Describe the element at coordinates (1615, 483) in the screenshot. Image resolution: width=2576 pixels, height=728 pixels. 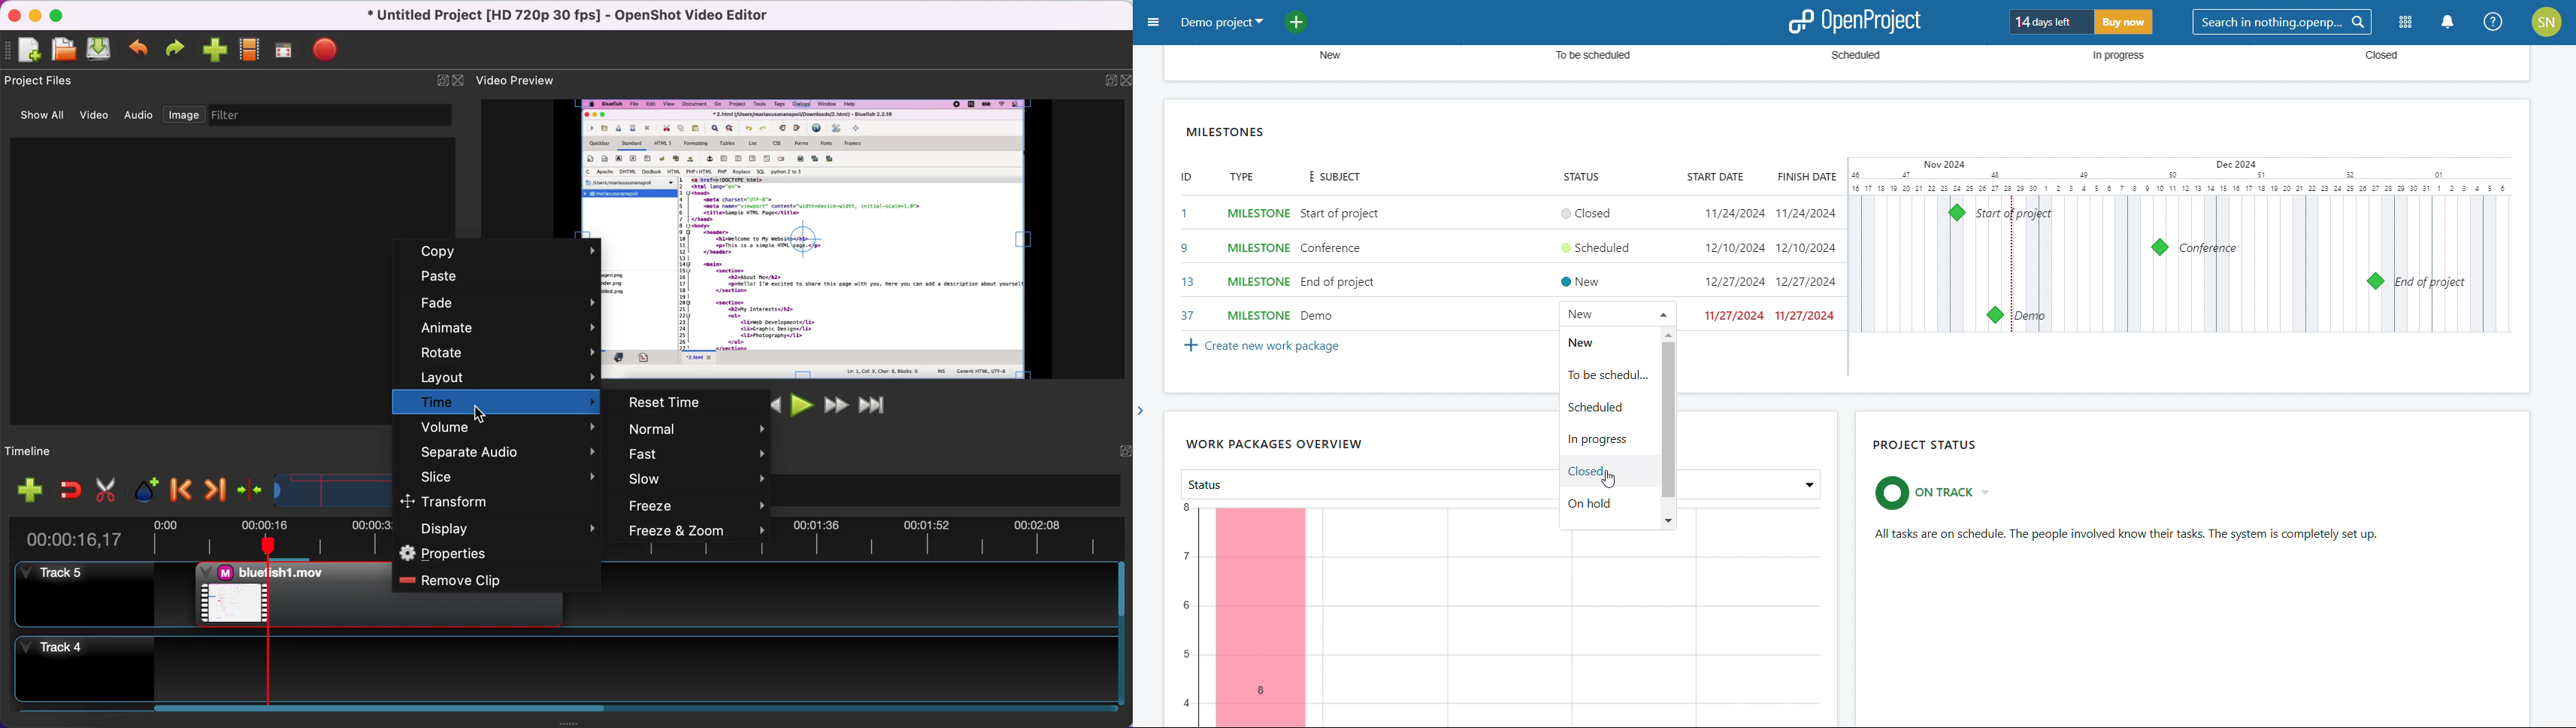
I see `cursor` at that location.